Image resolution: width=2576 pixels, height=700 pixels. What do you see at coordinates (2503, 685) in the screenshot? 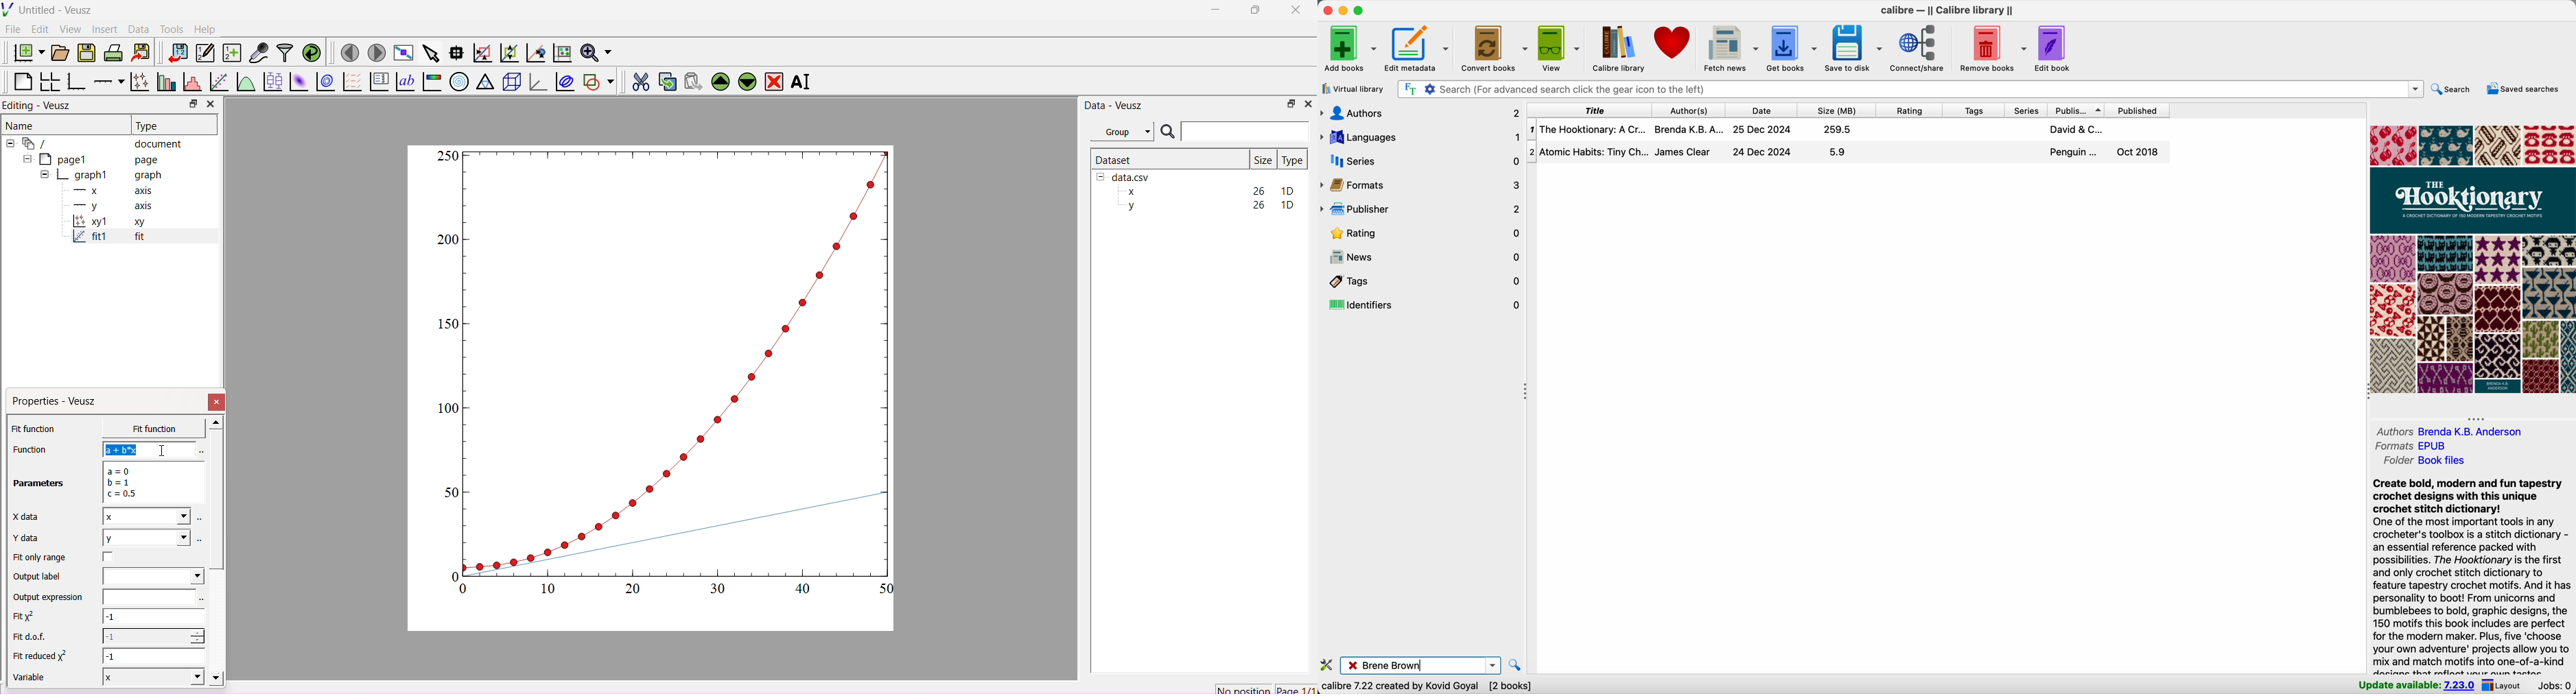
I see `layout` at bounding box center [2503, 685].